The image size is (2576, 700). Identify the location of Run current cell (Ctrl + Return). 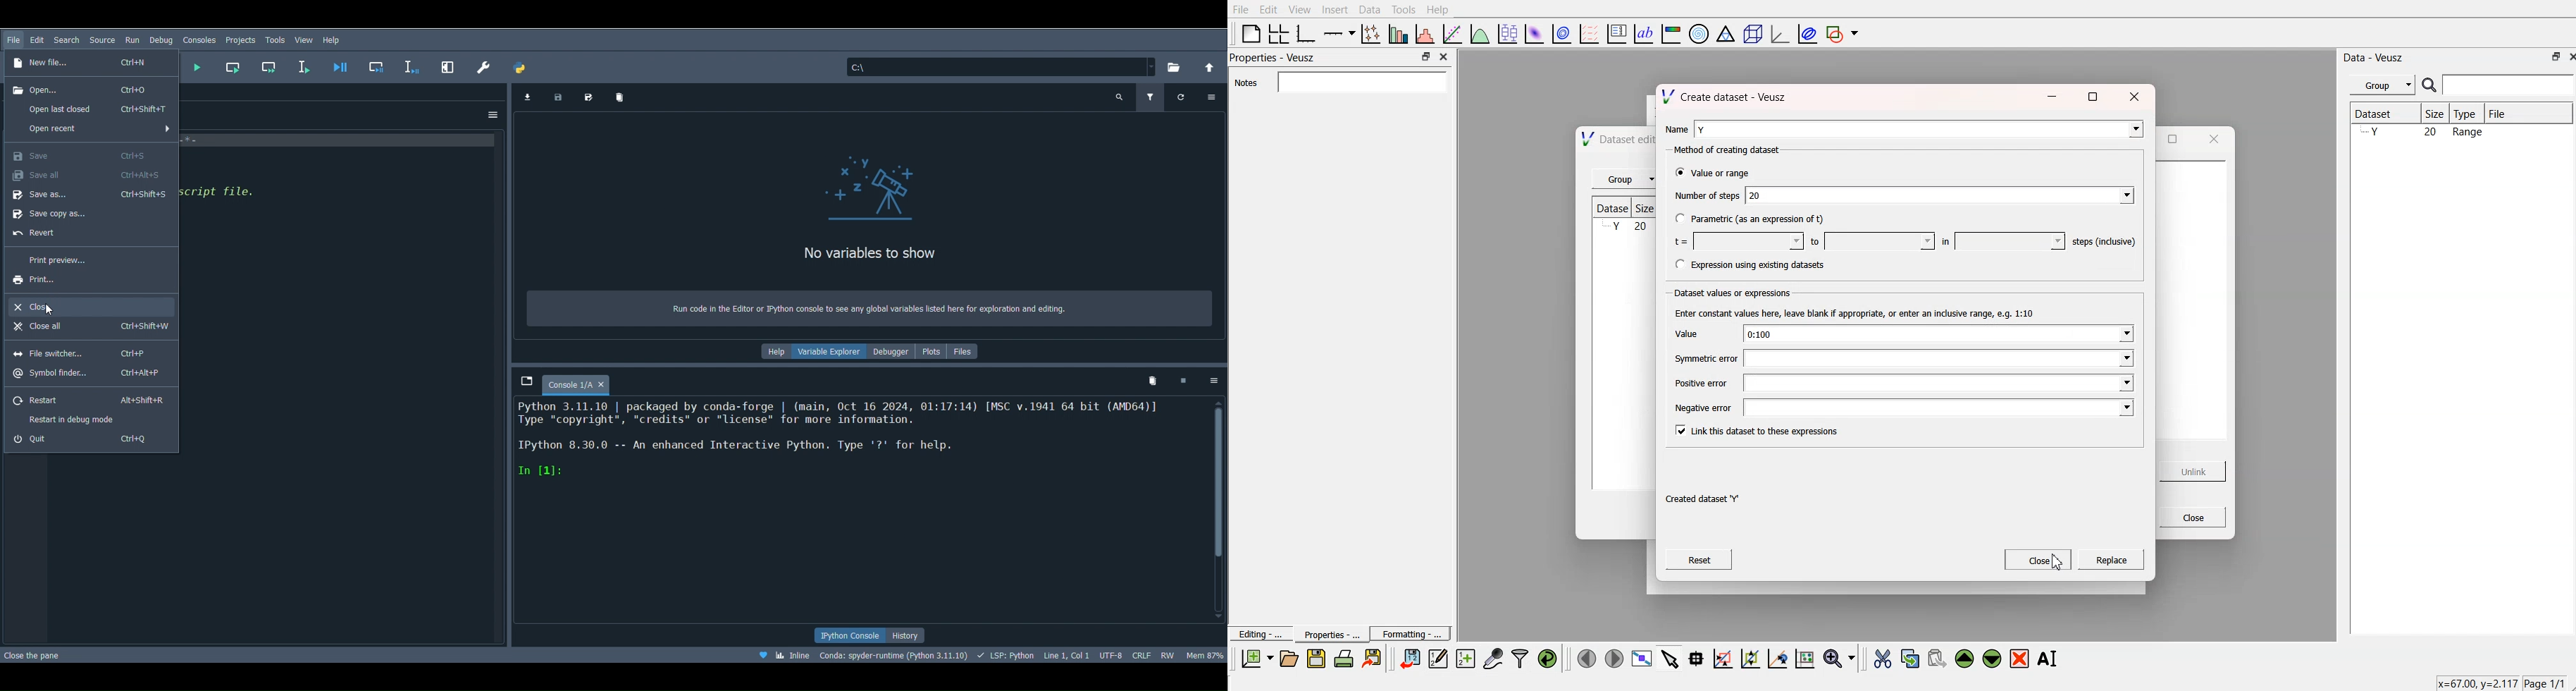
(231, 68).